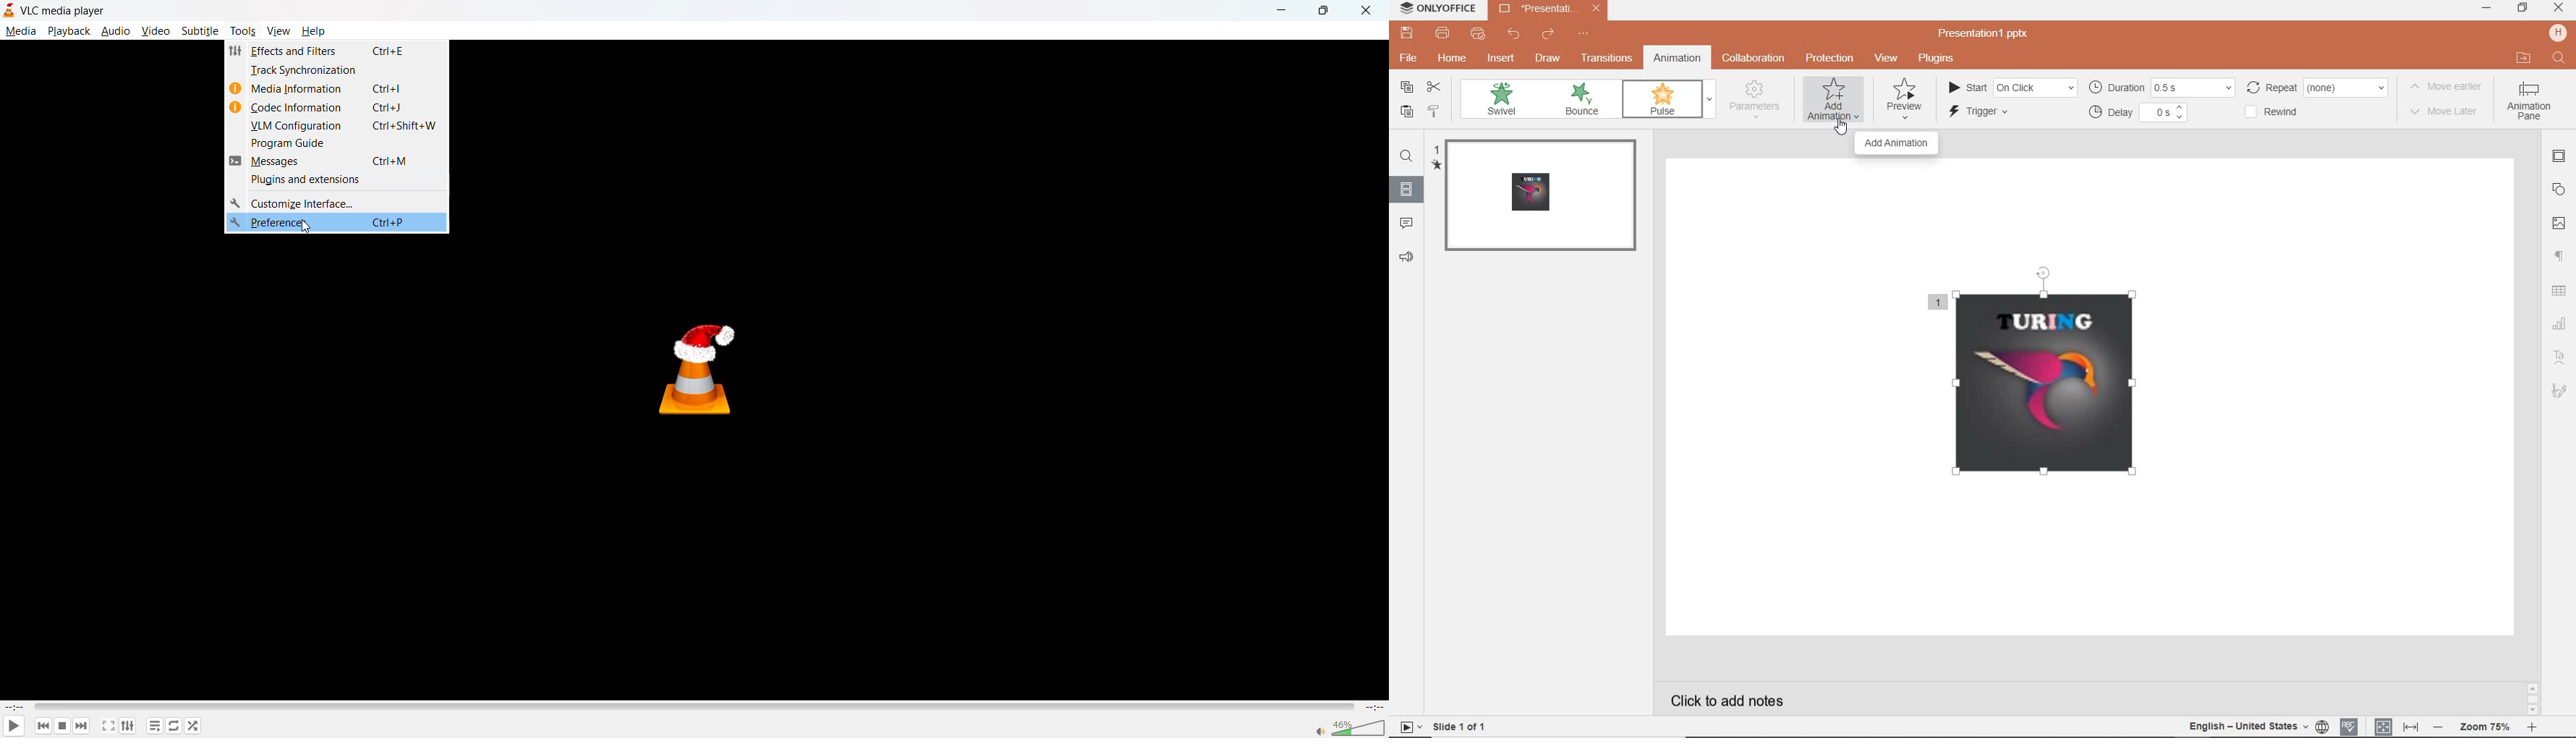 This screenshot has height=756, width=2576. Describe the element at coordinates (2486, 728) in the screenshot. I see `zoom out or zoom in` at that location.